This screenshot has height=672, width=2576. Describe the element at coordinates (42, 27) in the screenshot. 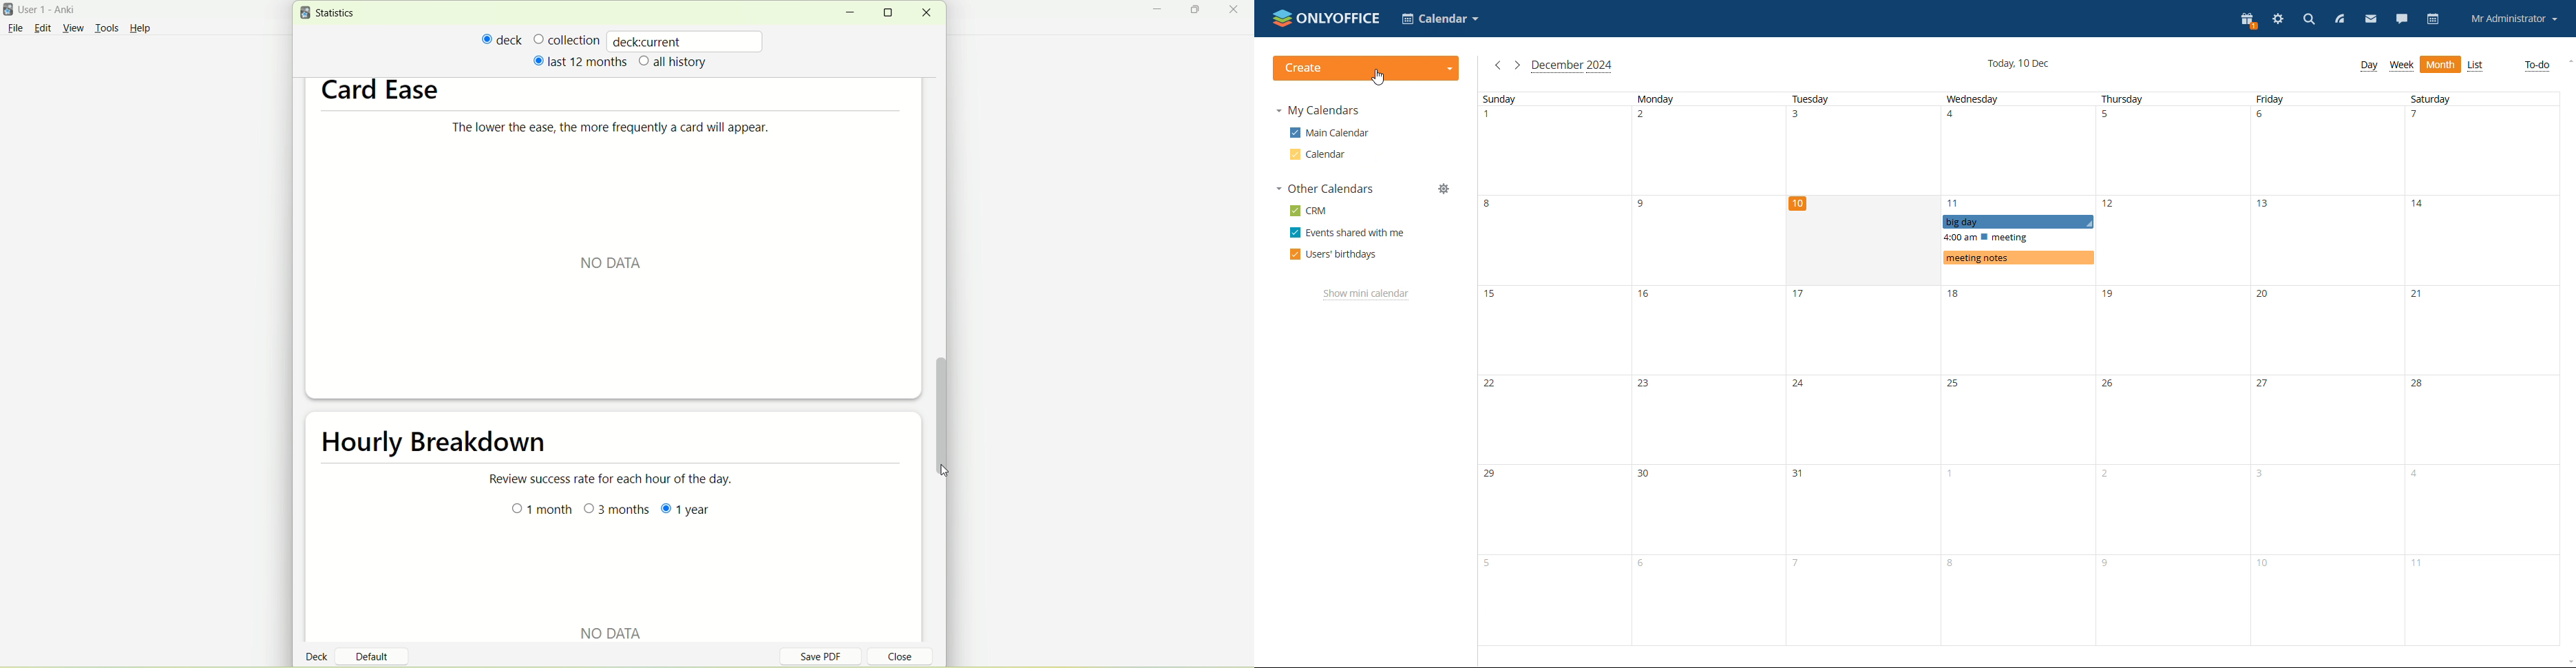

I see `edit` at that location.